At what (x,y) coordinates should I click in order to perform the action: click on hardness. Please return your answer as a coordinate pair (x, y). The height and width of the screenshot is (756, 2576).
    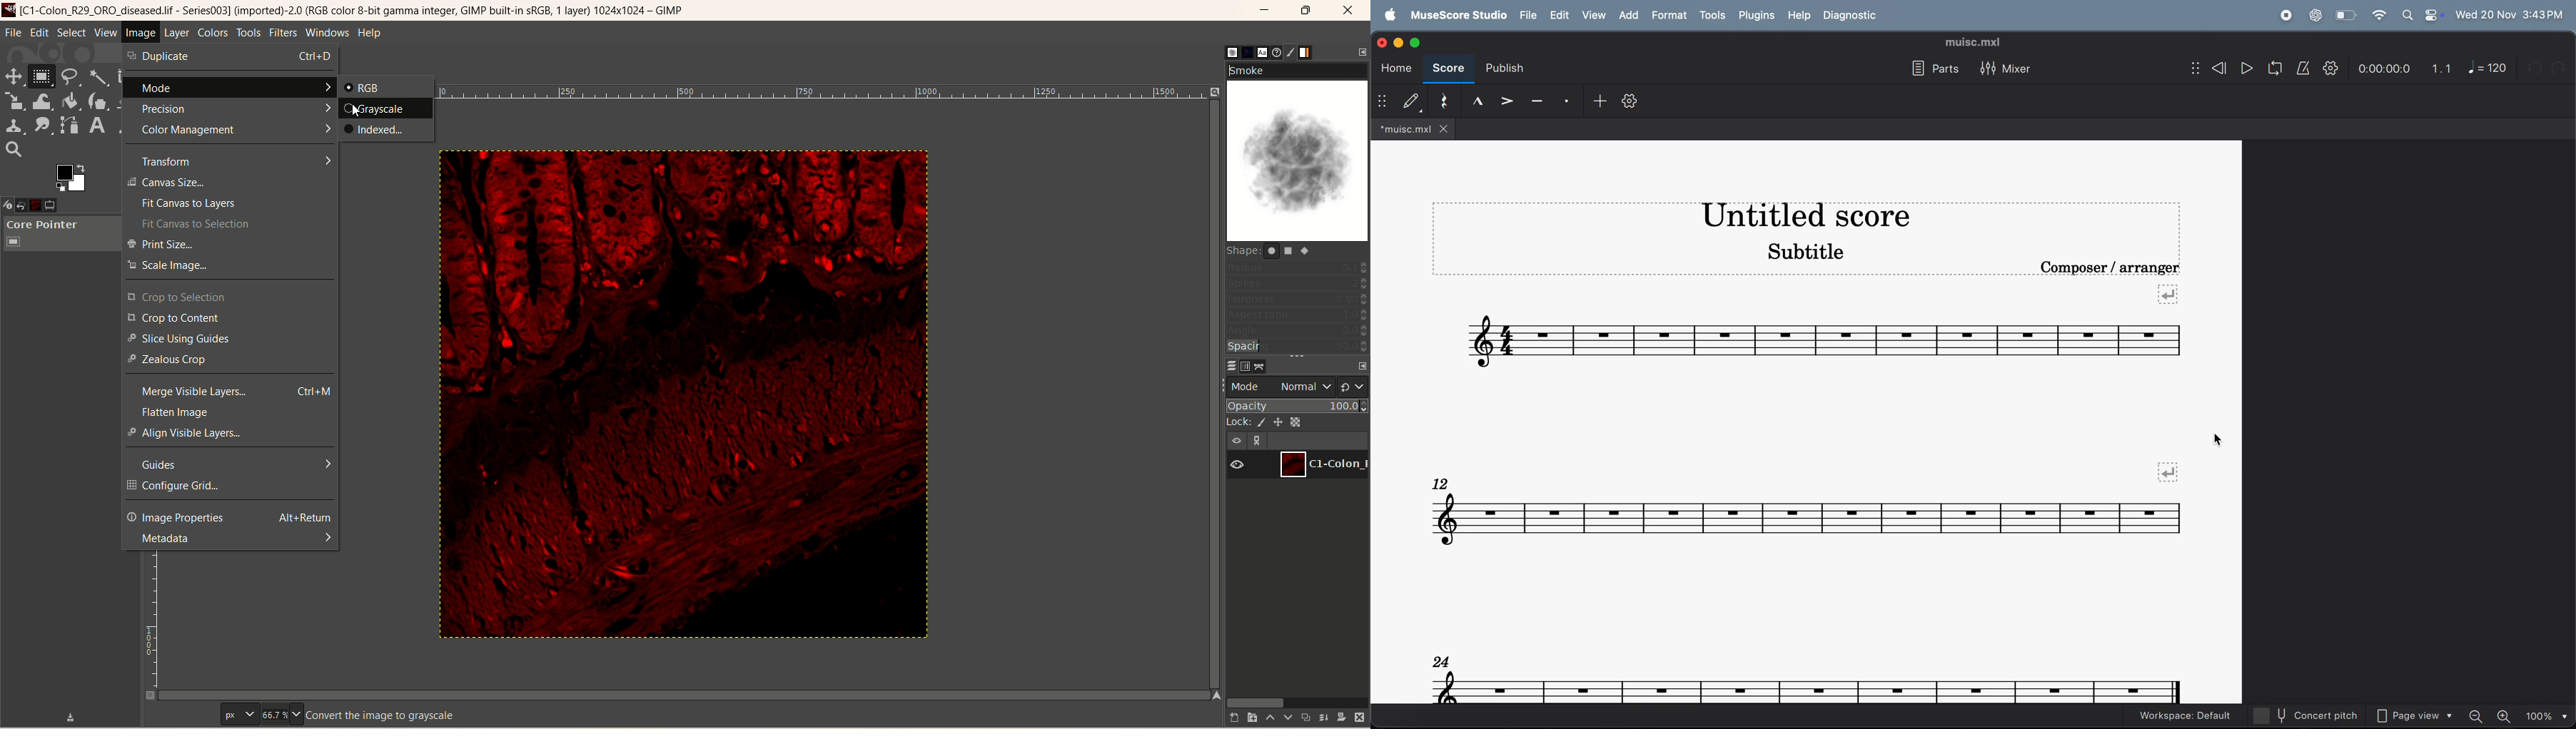
    Looking at the image, I should click on (1298, 300).